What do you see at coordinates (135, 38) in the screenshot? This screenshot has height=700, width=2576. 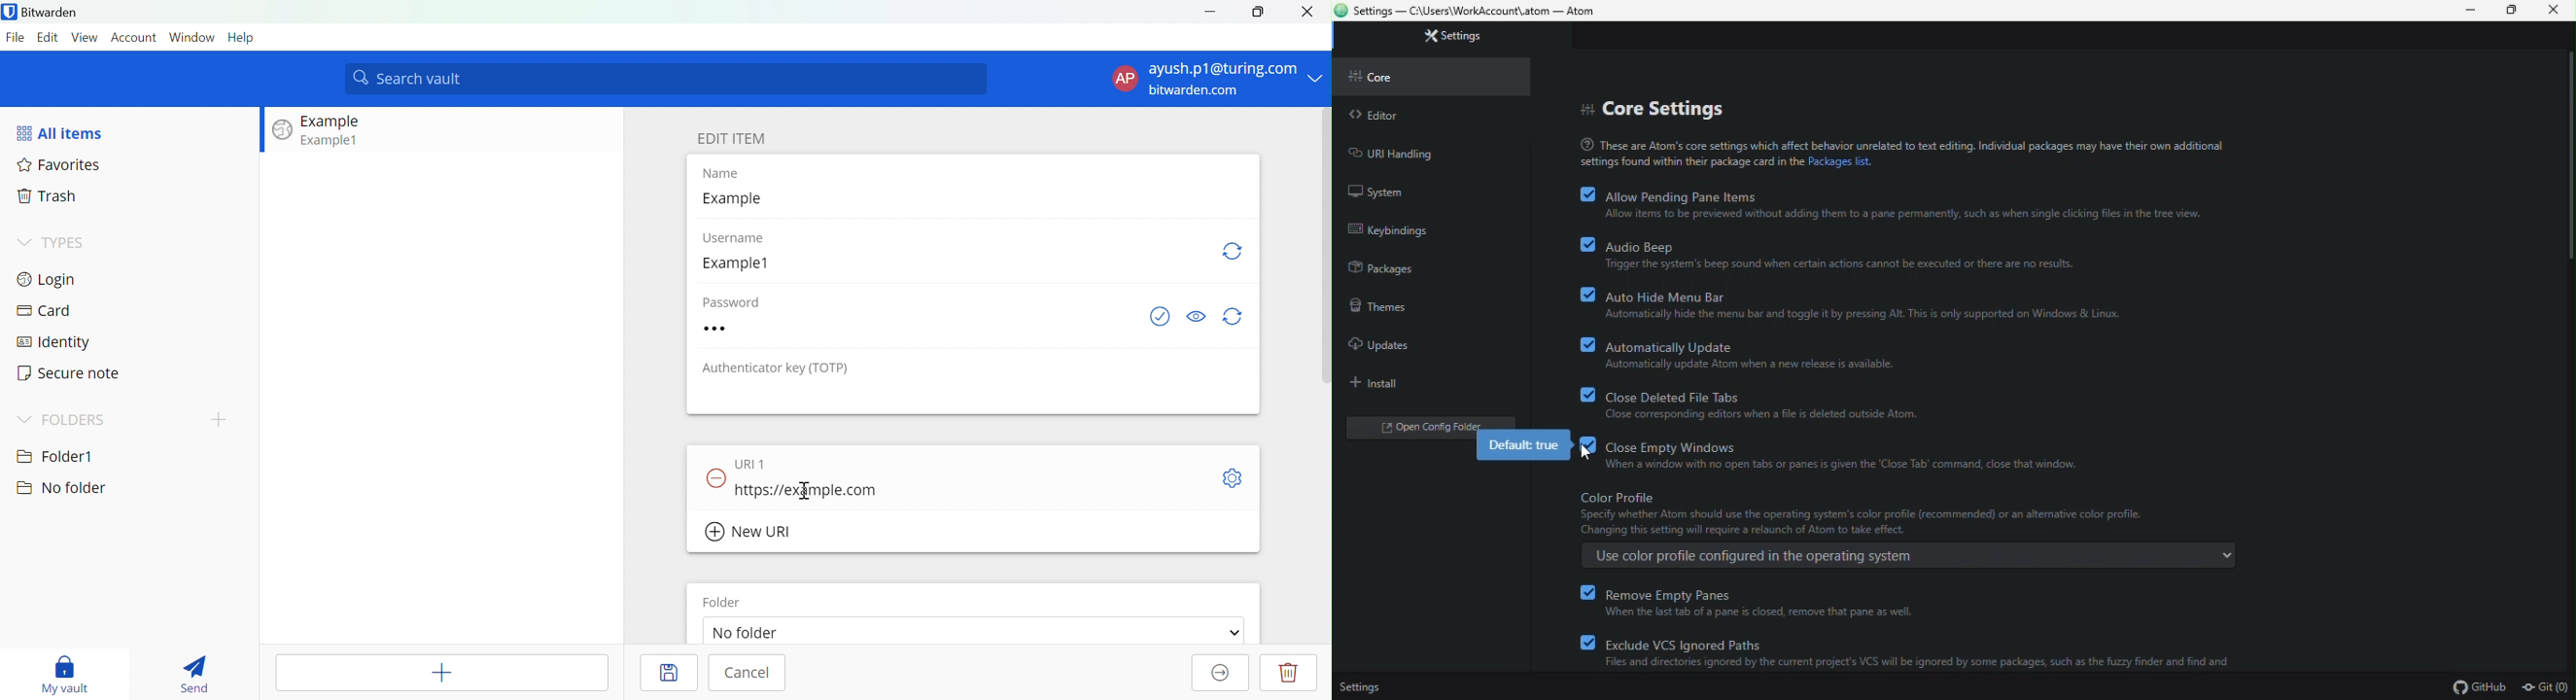 I see `Account` at bounding box center [135, 38].